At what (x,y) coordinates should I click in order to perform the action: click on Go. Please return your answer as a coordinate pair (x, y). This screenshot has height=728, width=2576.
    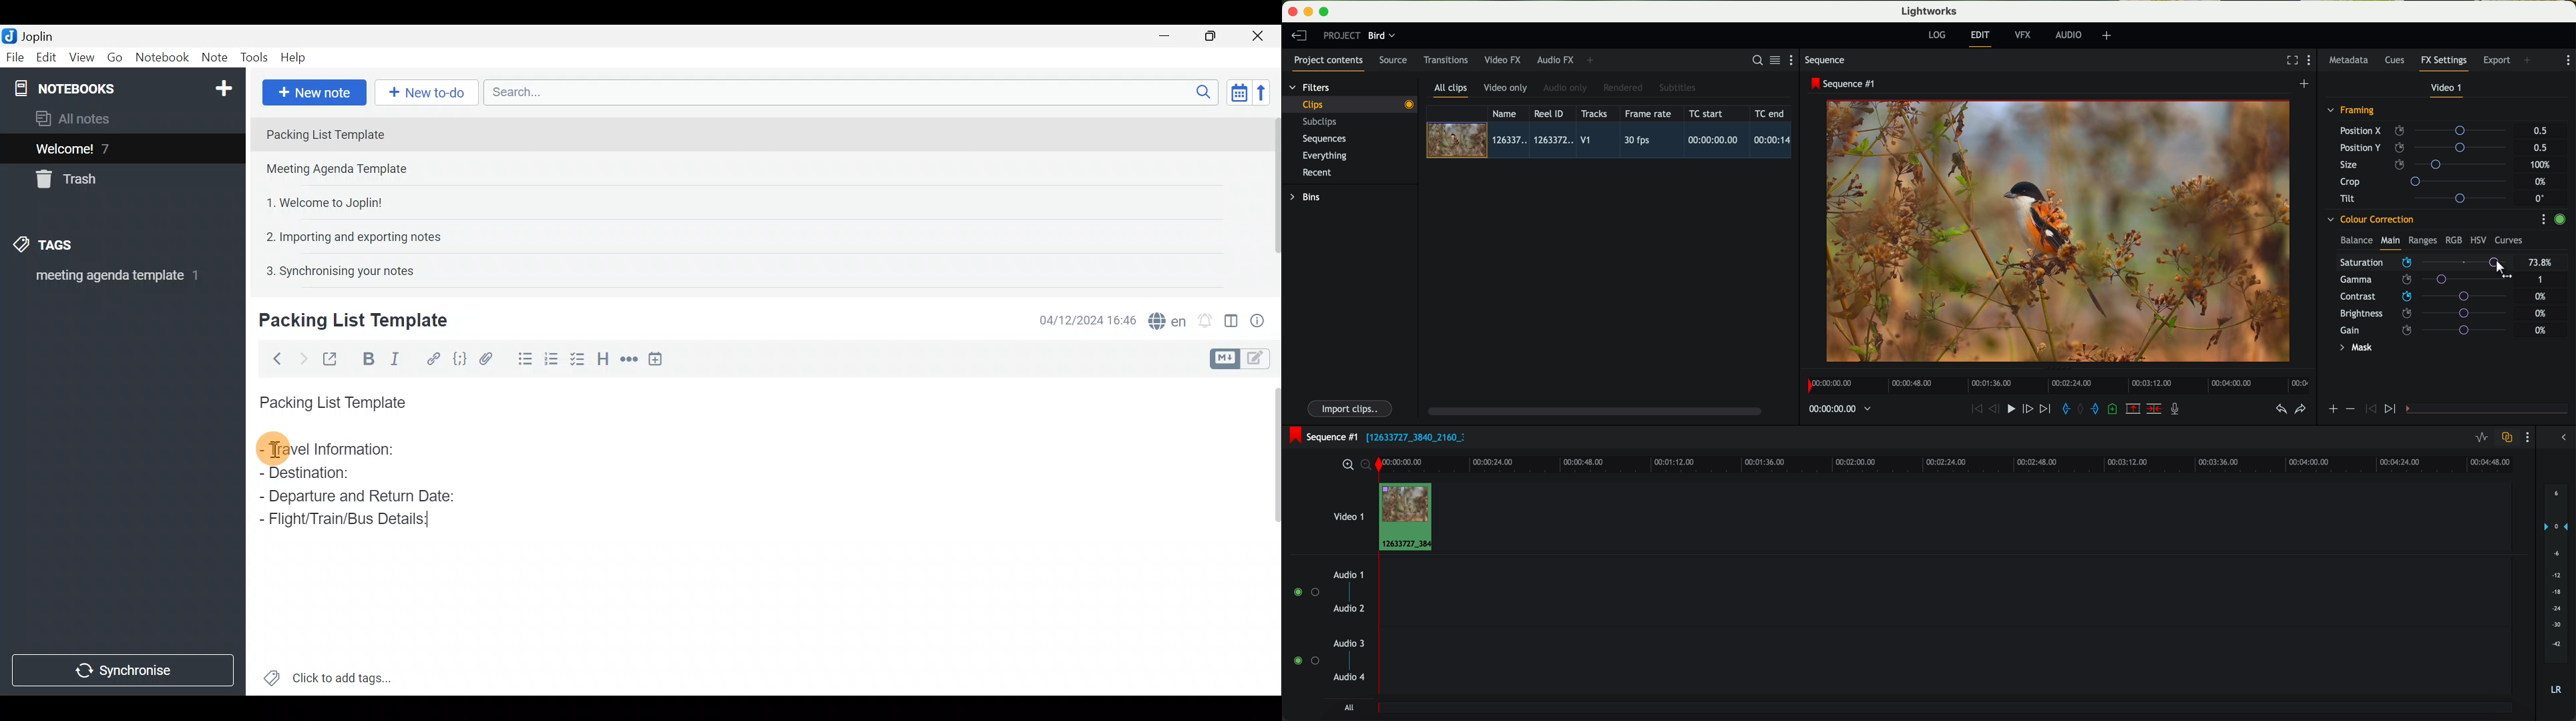
    Looking at the image, I should click on (116, 57).